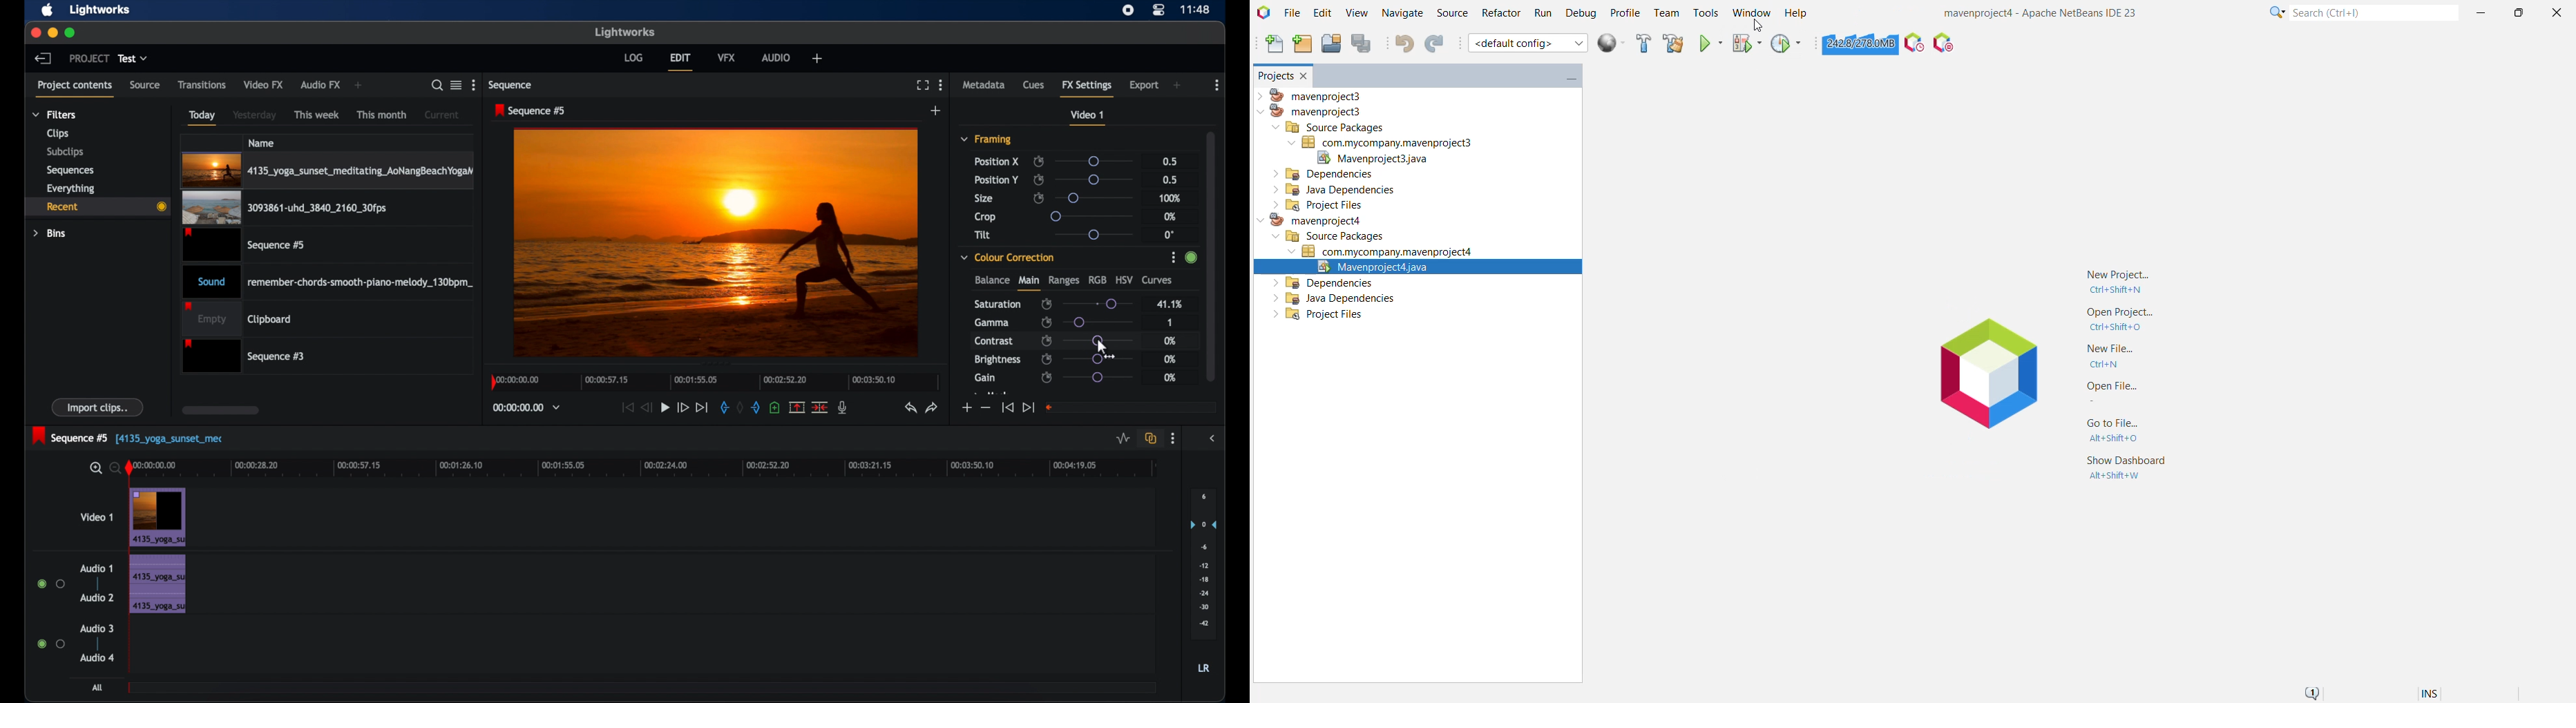 The image size is (2576, 728). I want to click on 0.5, so click(1169, 180).